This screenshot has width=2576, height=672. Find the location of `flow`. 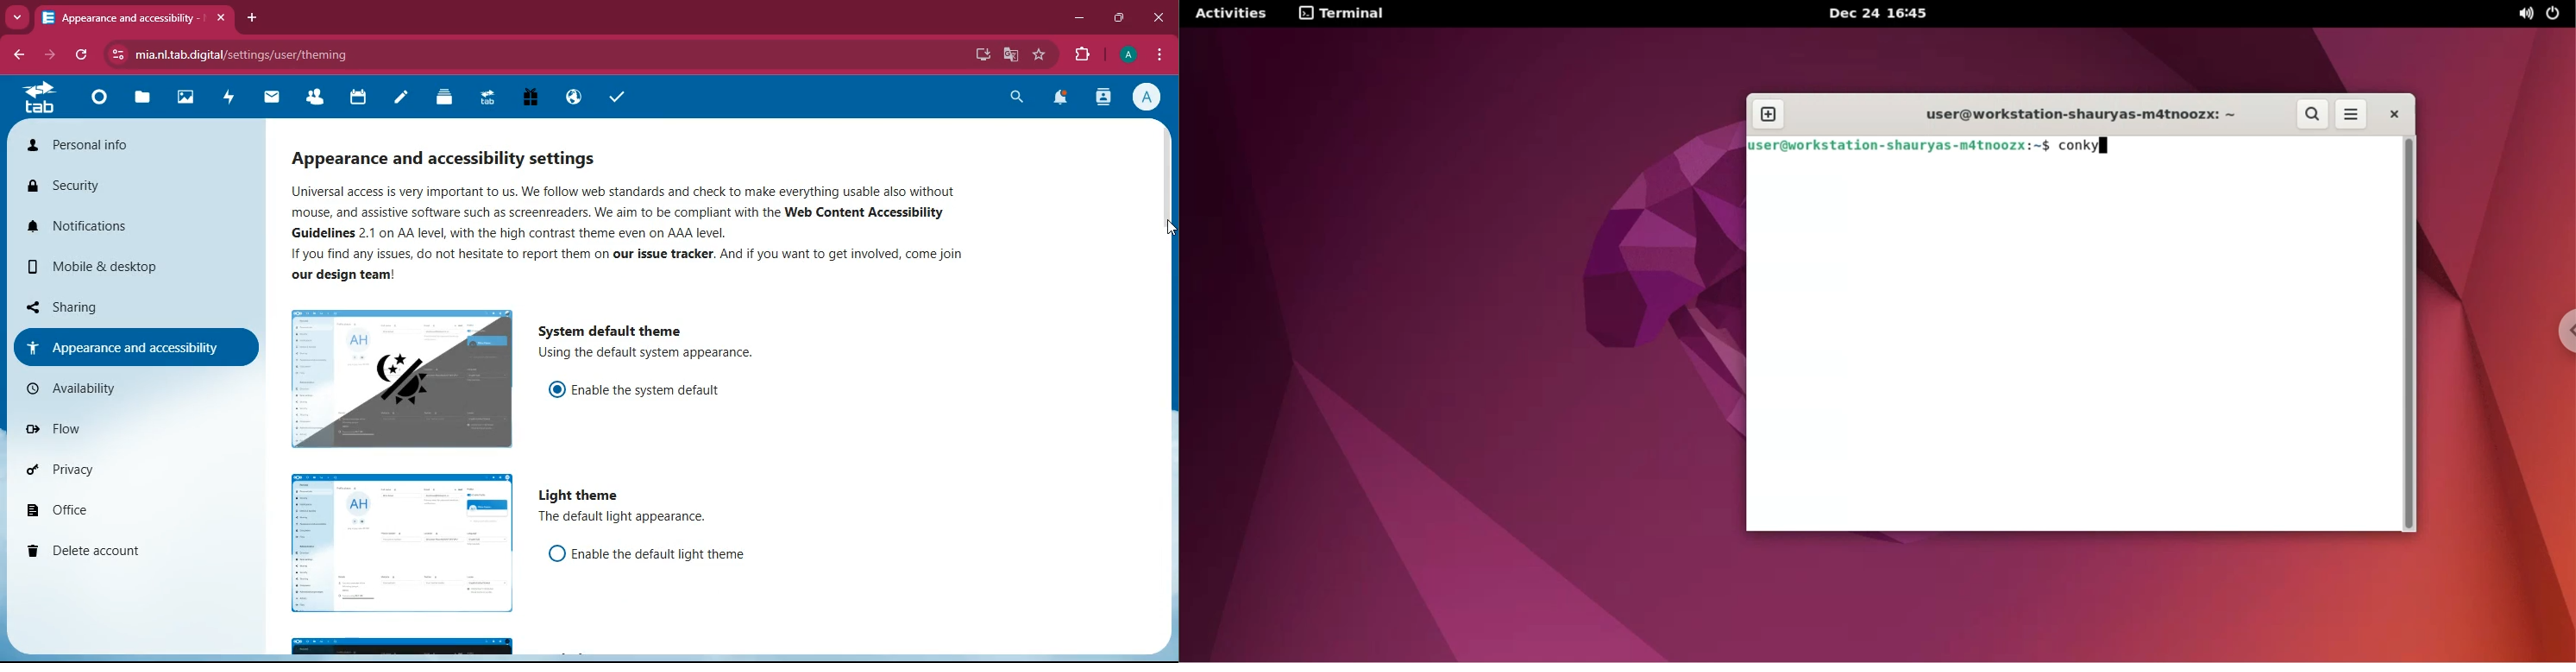

flow is located at coordinates (104, 426).